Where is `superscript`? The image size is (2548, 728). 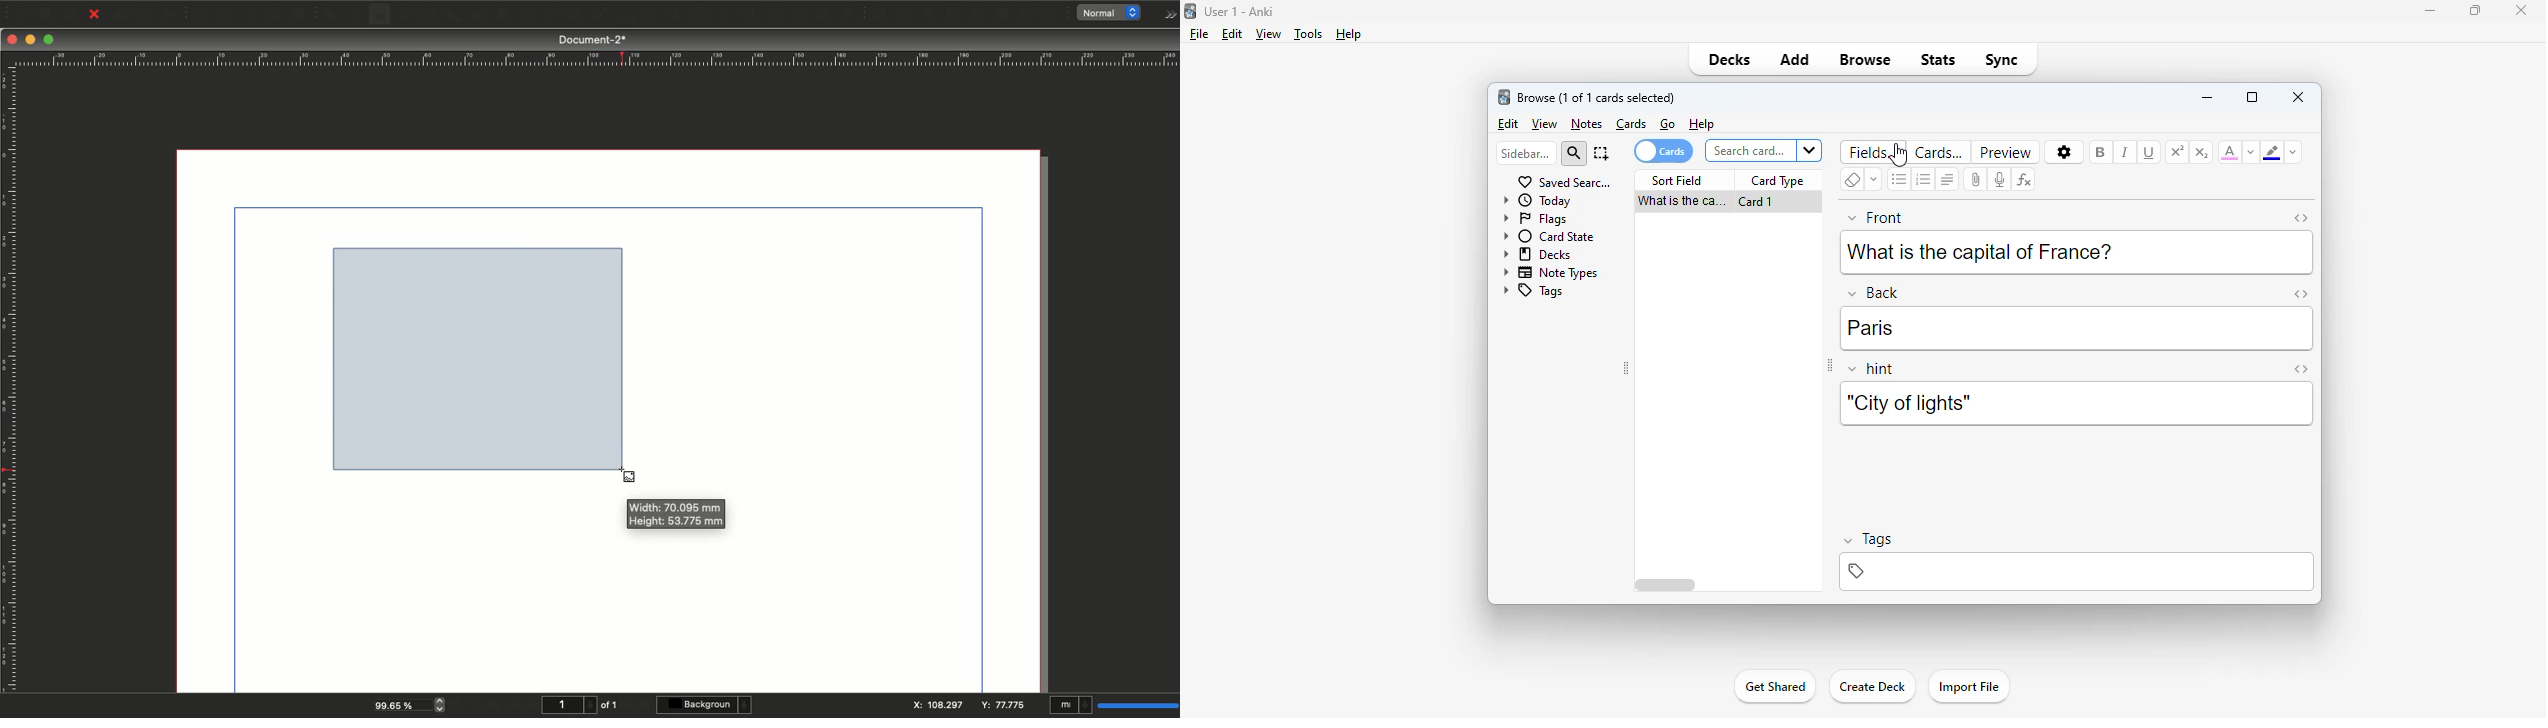 superscript is located at coordinates (2177, 152).